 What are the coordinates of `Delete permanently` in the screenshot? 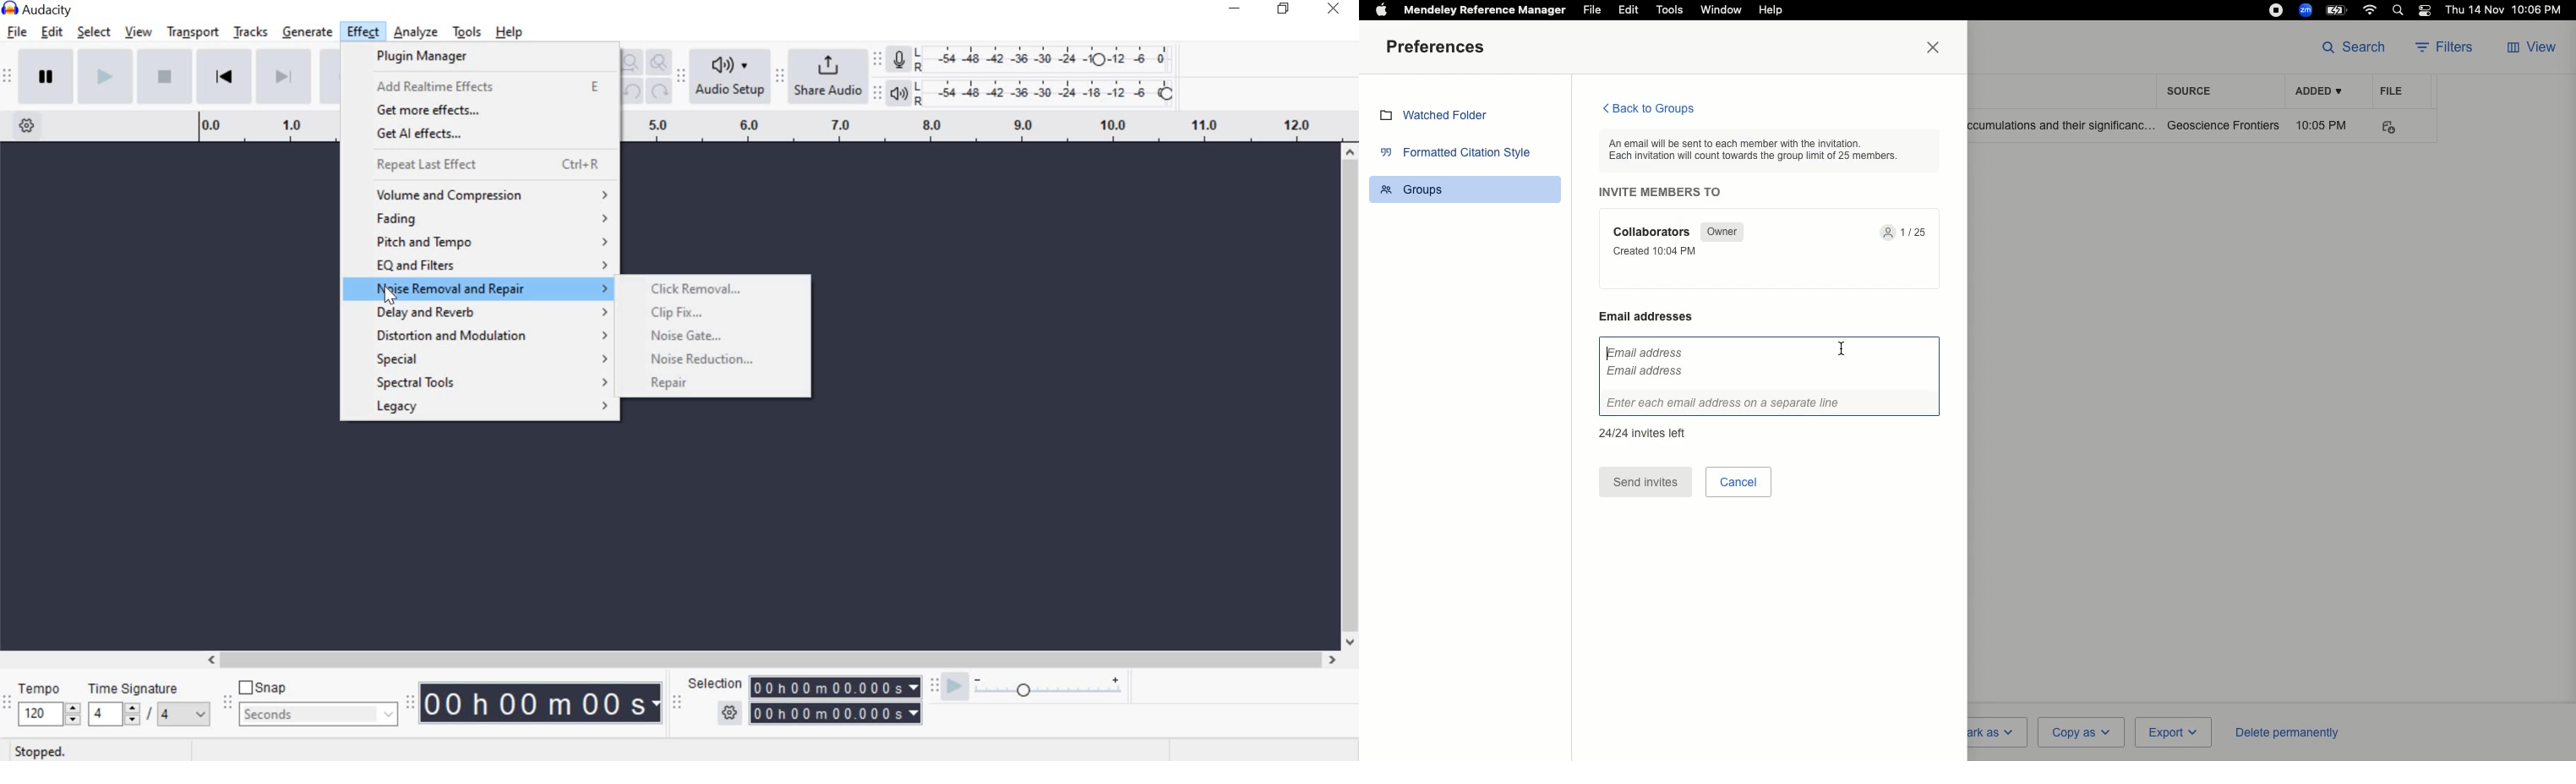 It's located at (2284, 731).